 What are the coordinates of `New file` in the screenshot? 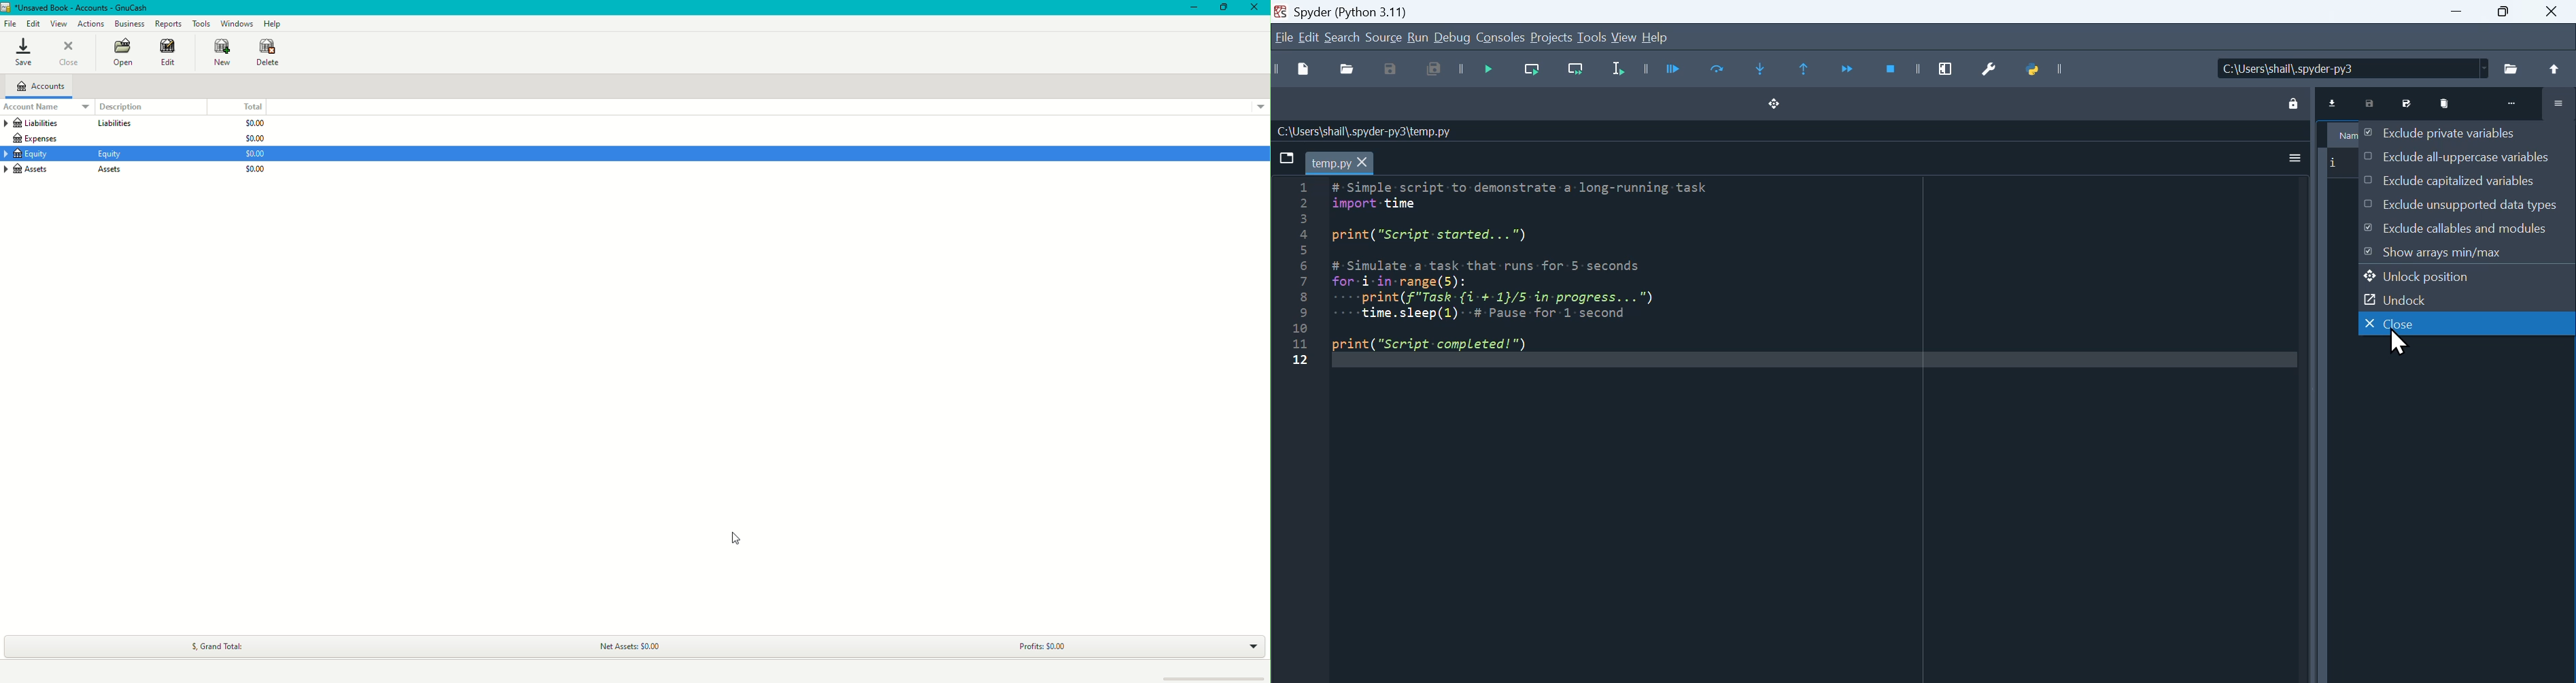 It's located at (1303, 69).